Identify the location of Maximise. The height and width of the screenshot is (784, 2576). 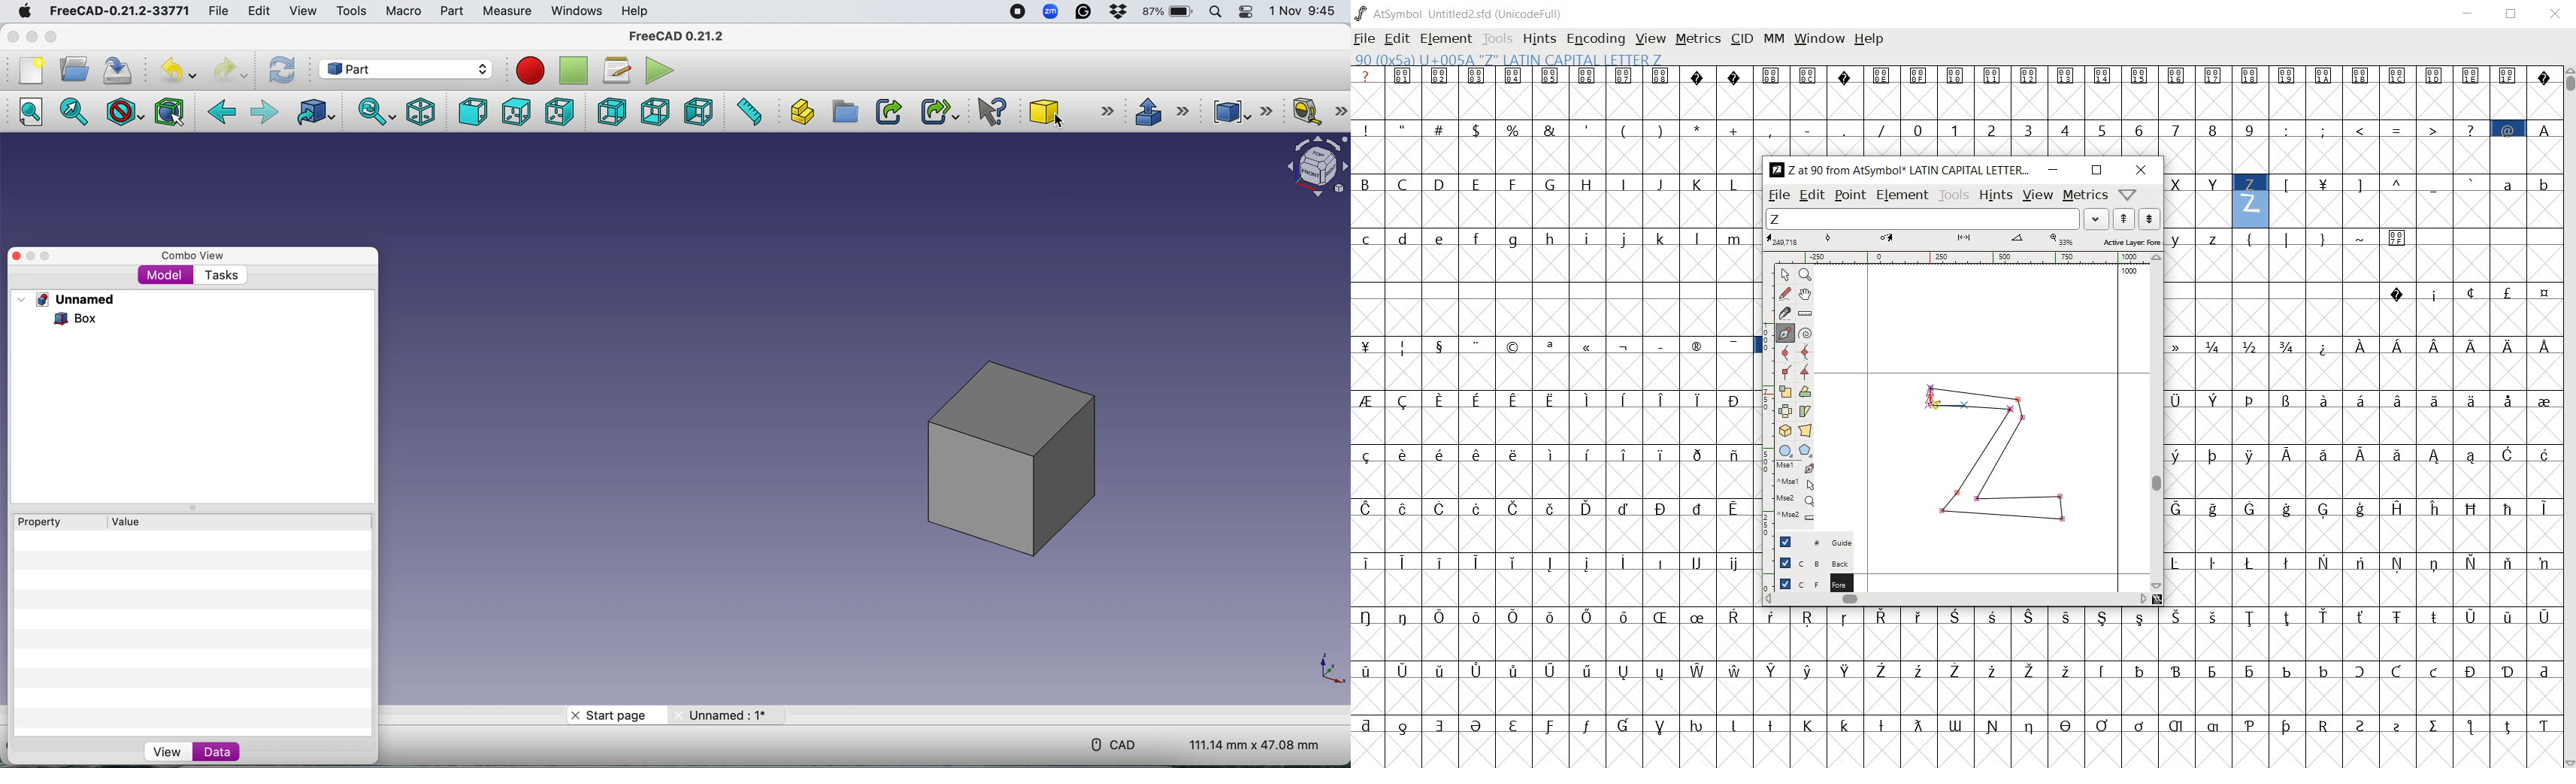
(52, 37).